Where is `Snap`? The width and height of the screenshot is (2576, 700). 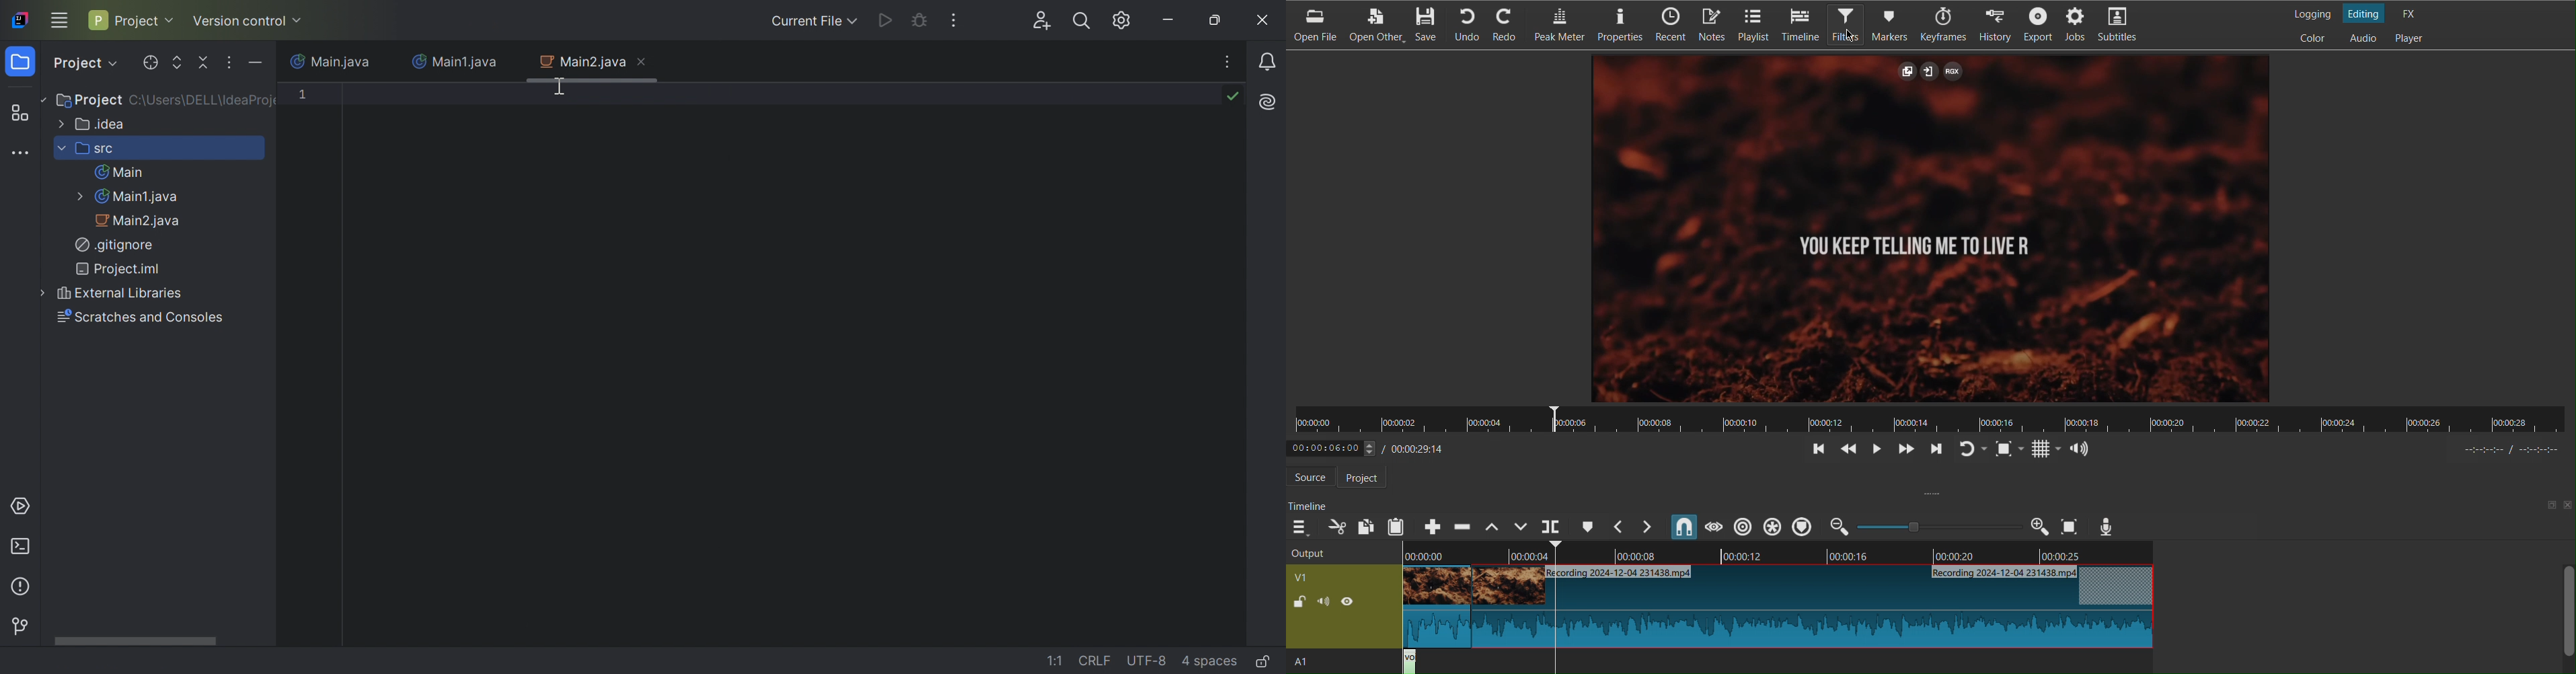
Snap is located at coordinates (1684, 527).